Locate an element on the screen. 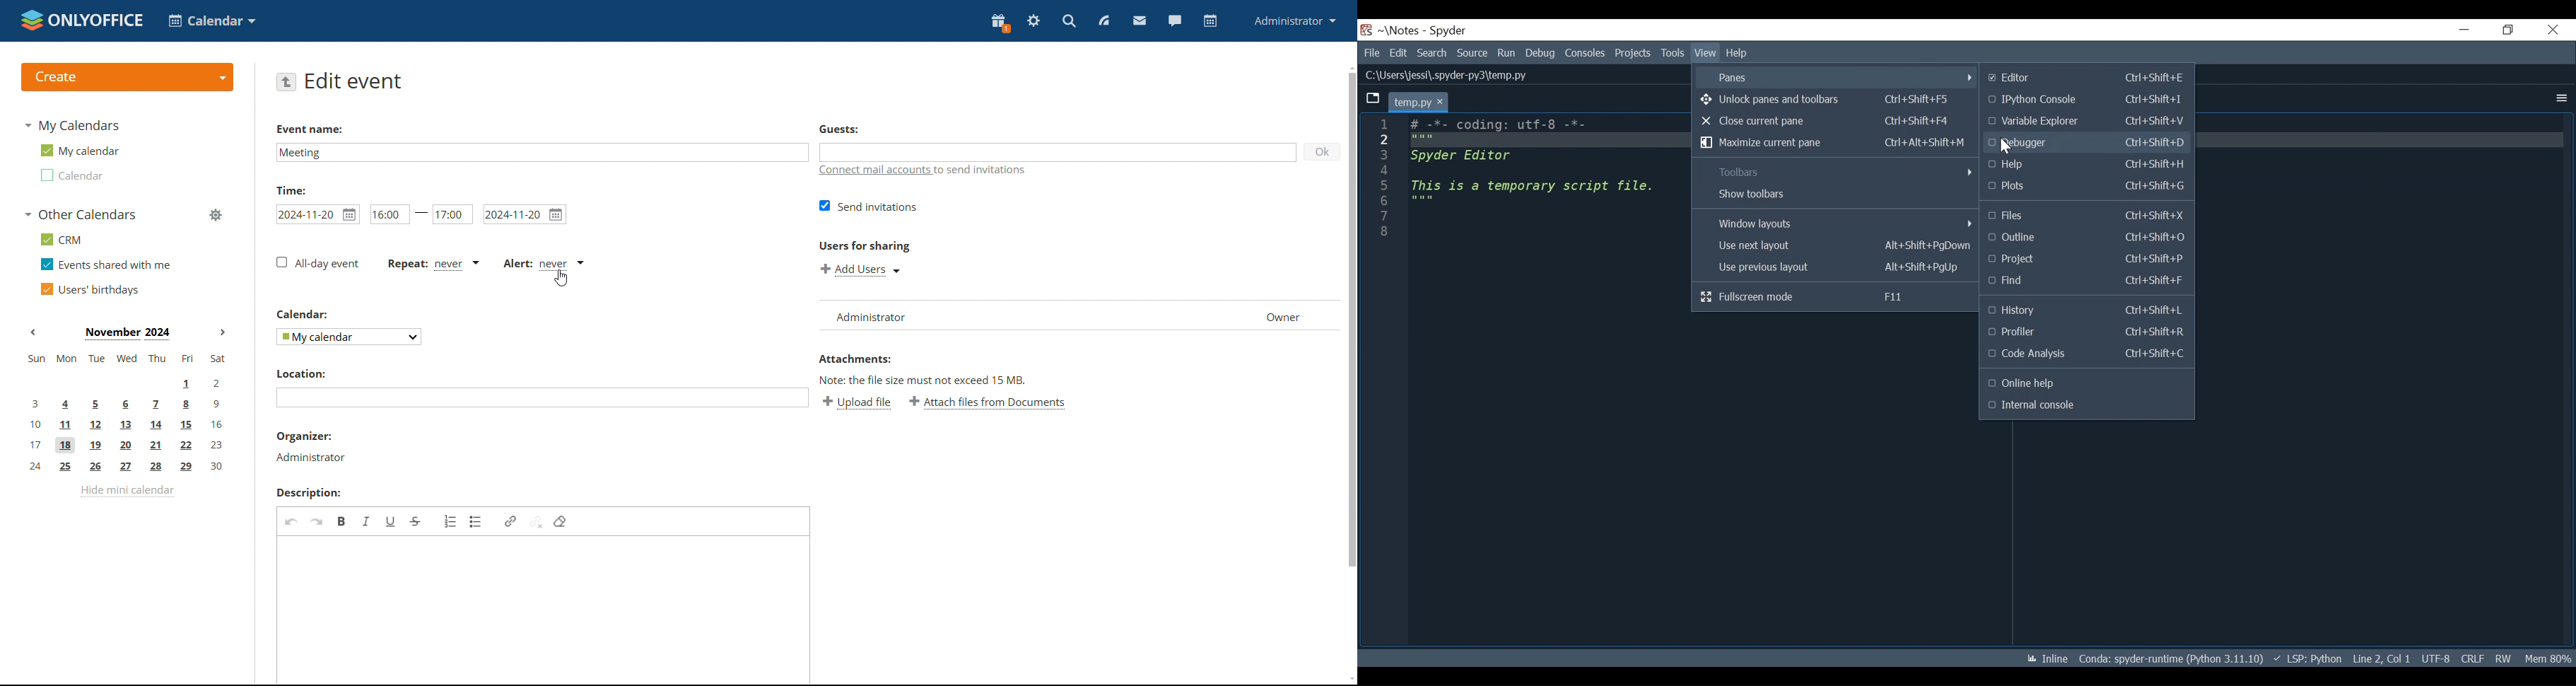  CRLF is located at coordinates (2472, 659).